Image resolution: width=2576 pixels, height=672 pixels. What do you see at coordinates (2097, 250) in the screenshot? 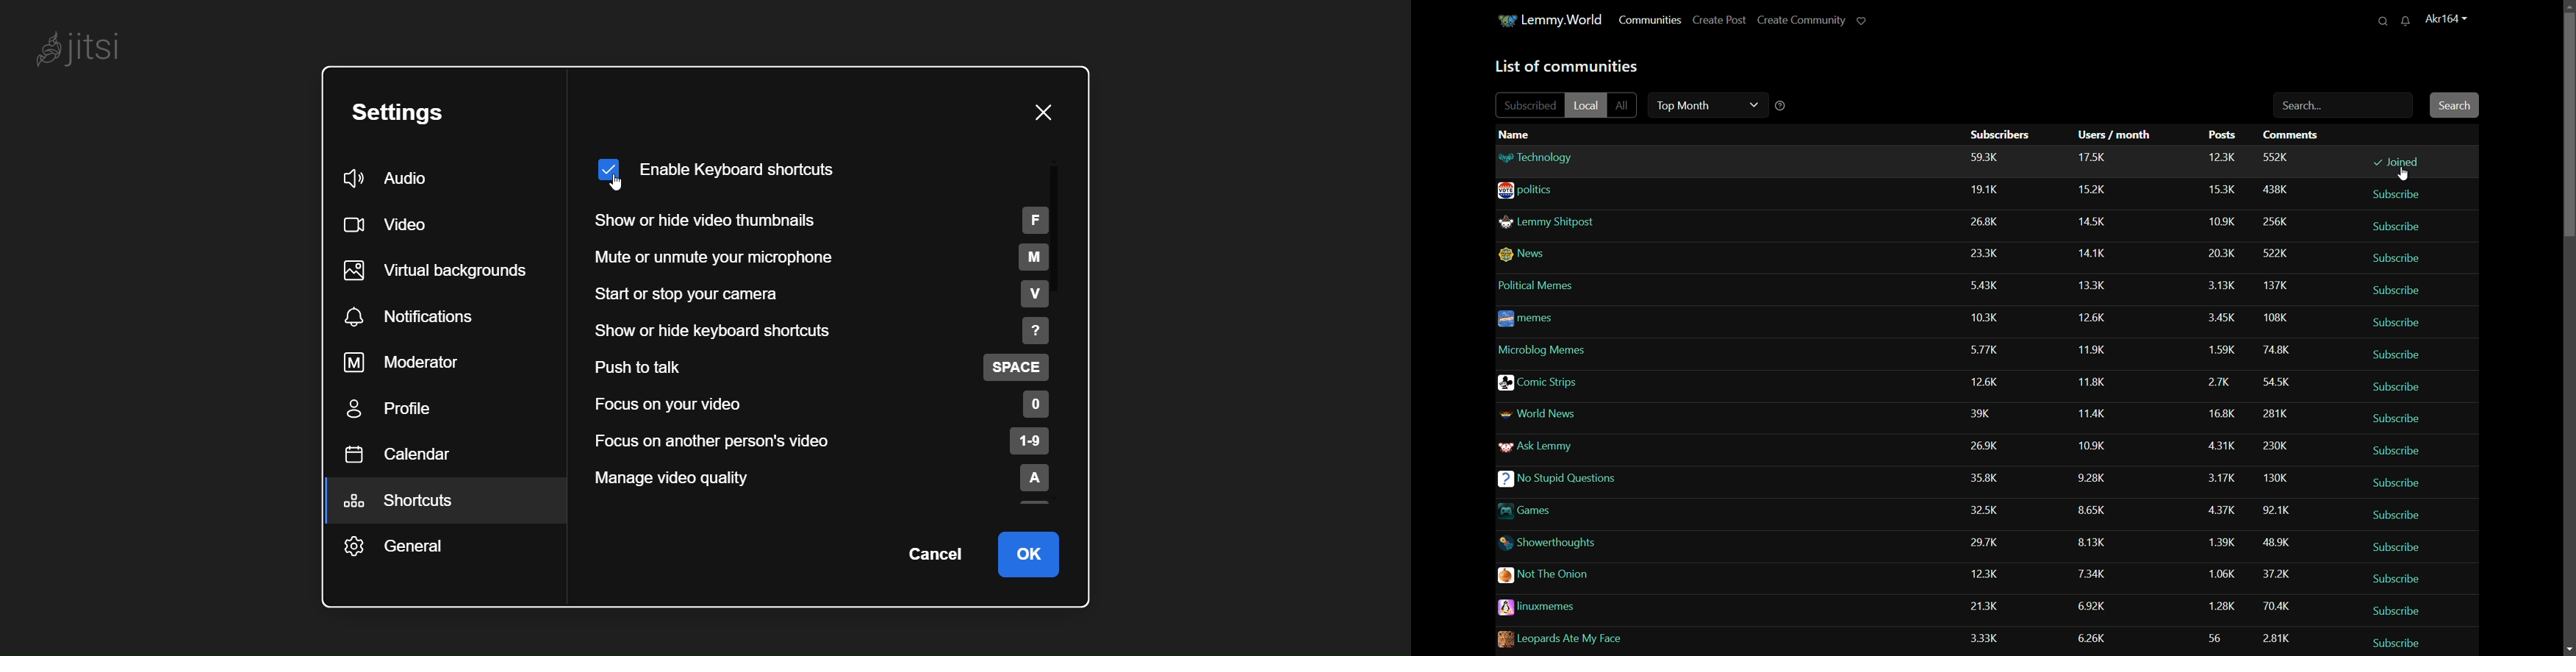
I see `user per month` at bounding box center [2097, 250].